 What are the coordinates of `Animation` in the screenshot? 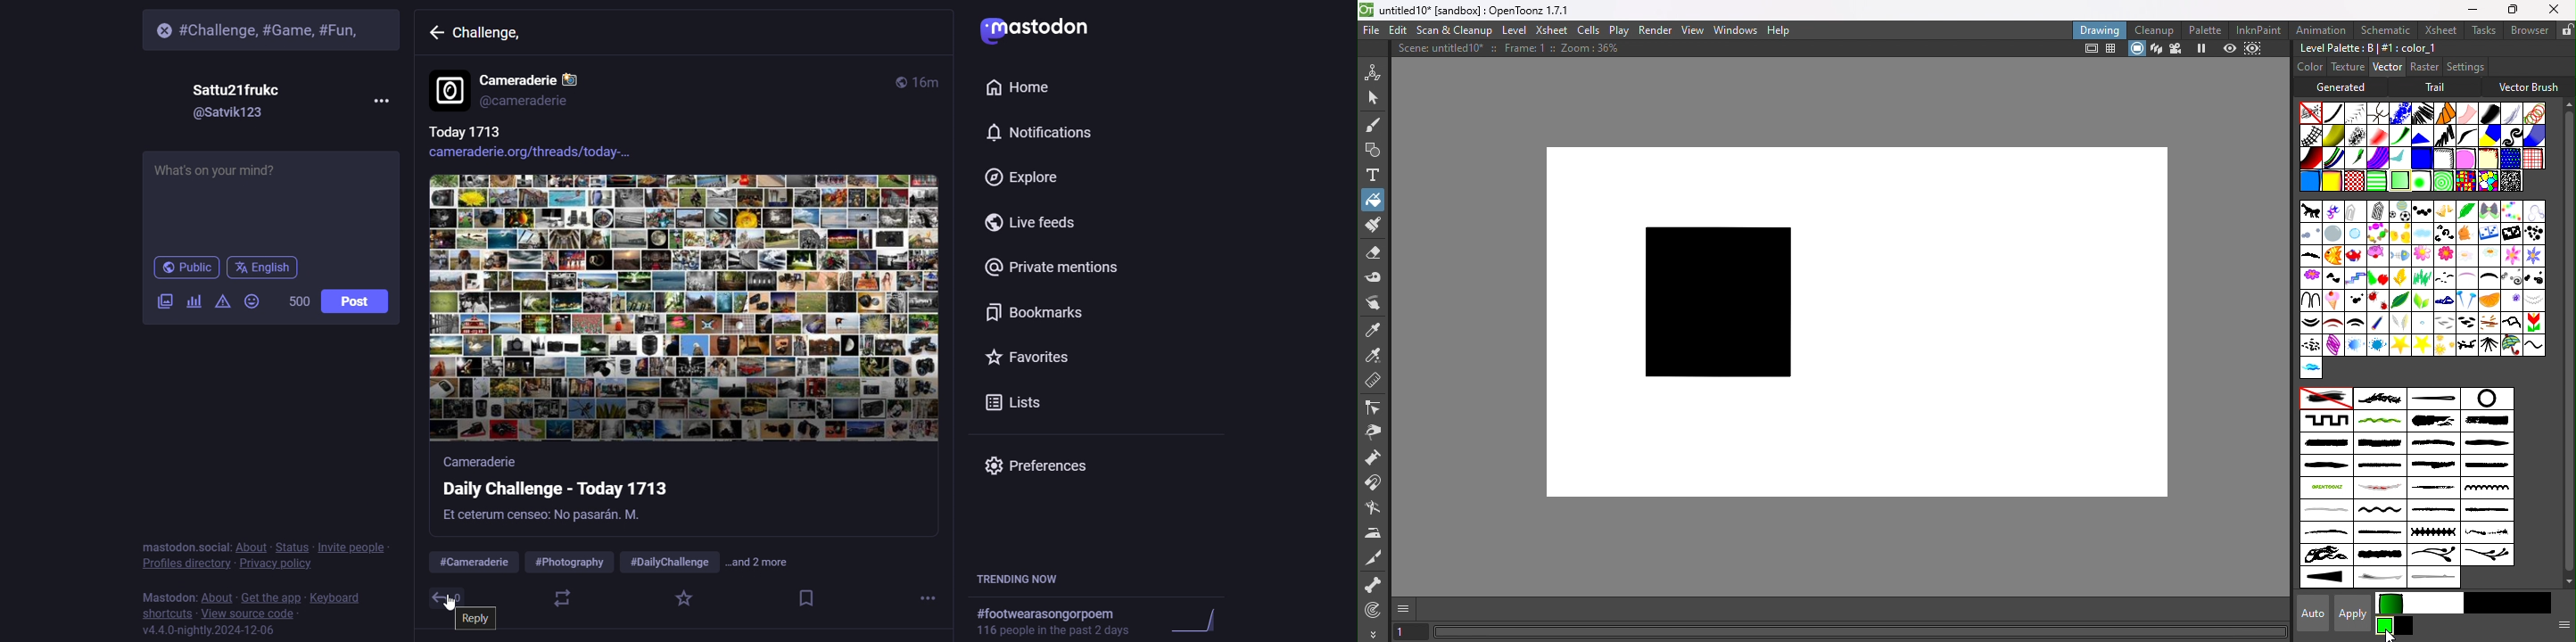 It's located at (2322, 29).